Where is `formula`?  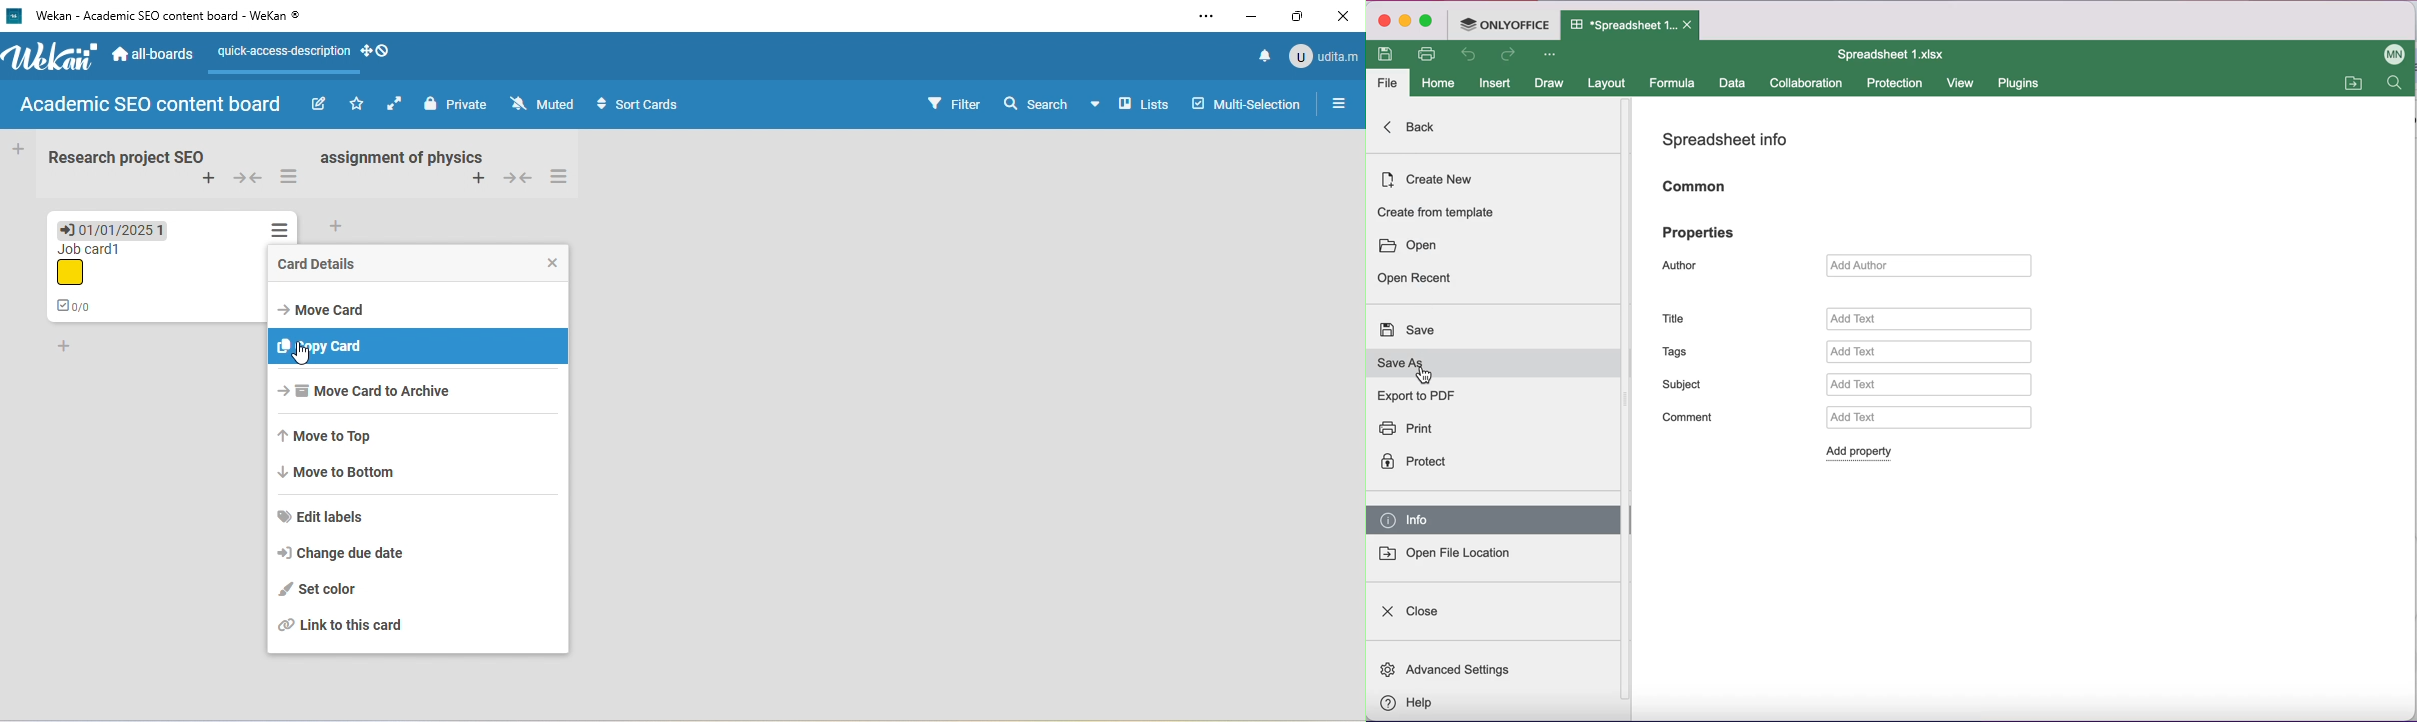
formula is located at coordinates (1675, 84).